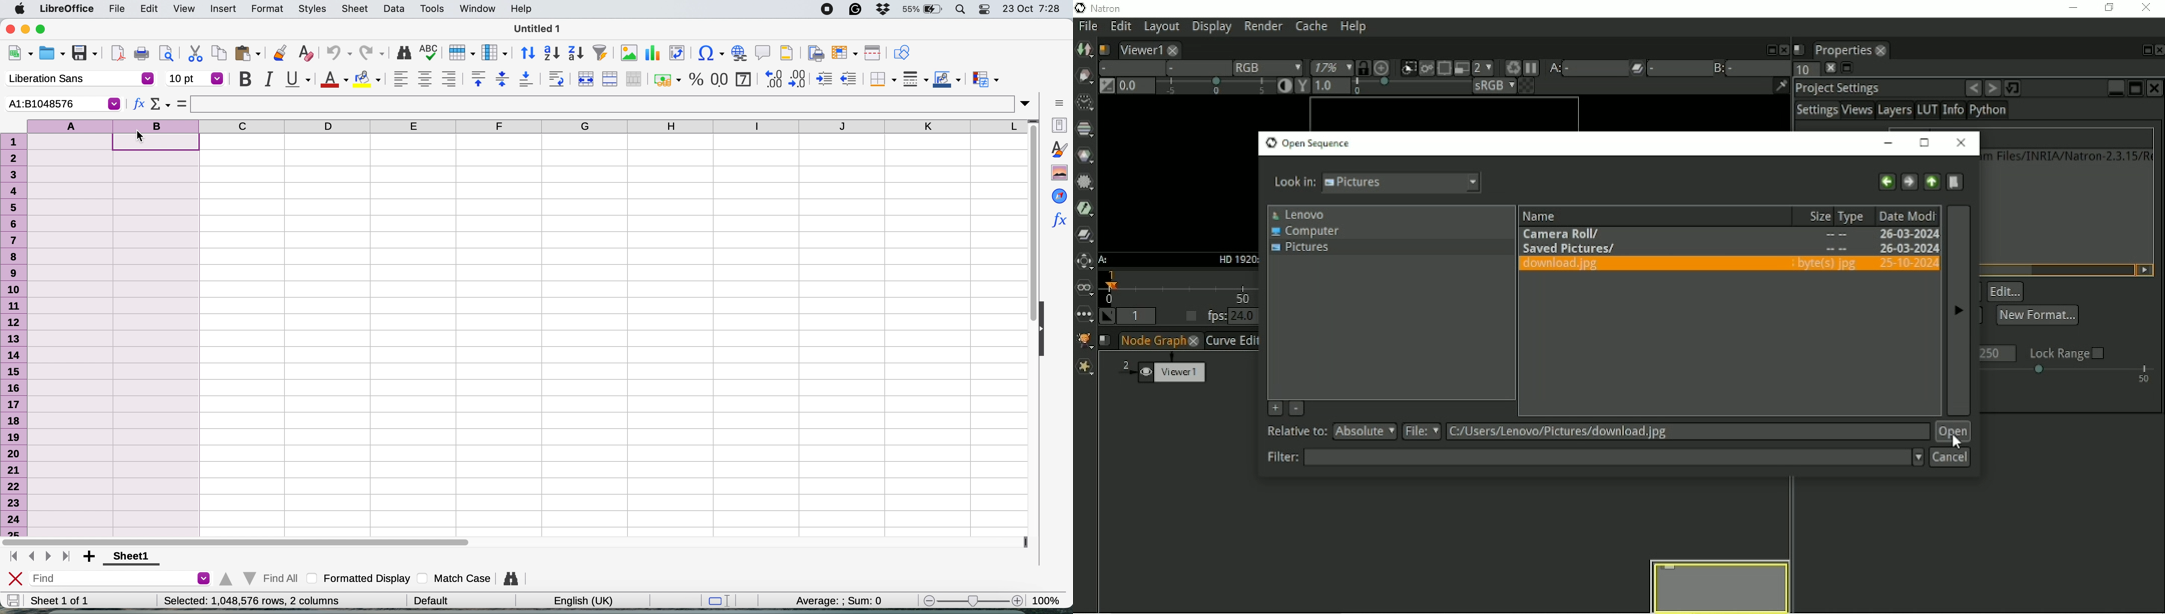  I want to click on formatted display, so click(357, 579).